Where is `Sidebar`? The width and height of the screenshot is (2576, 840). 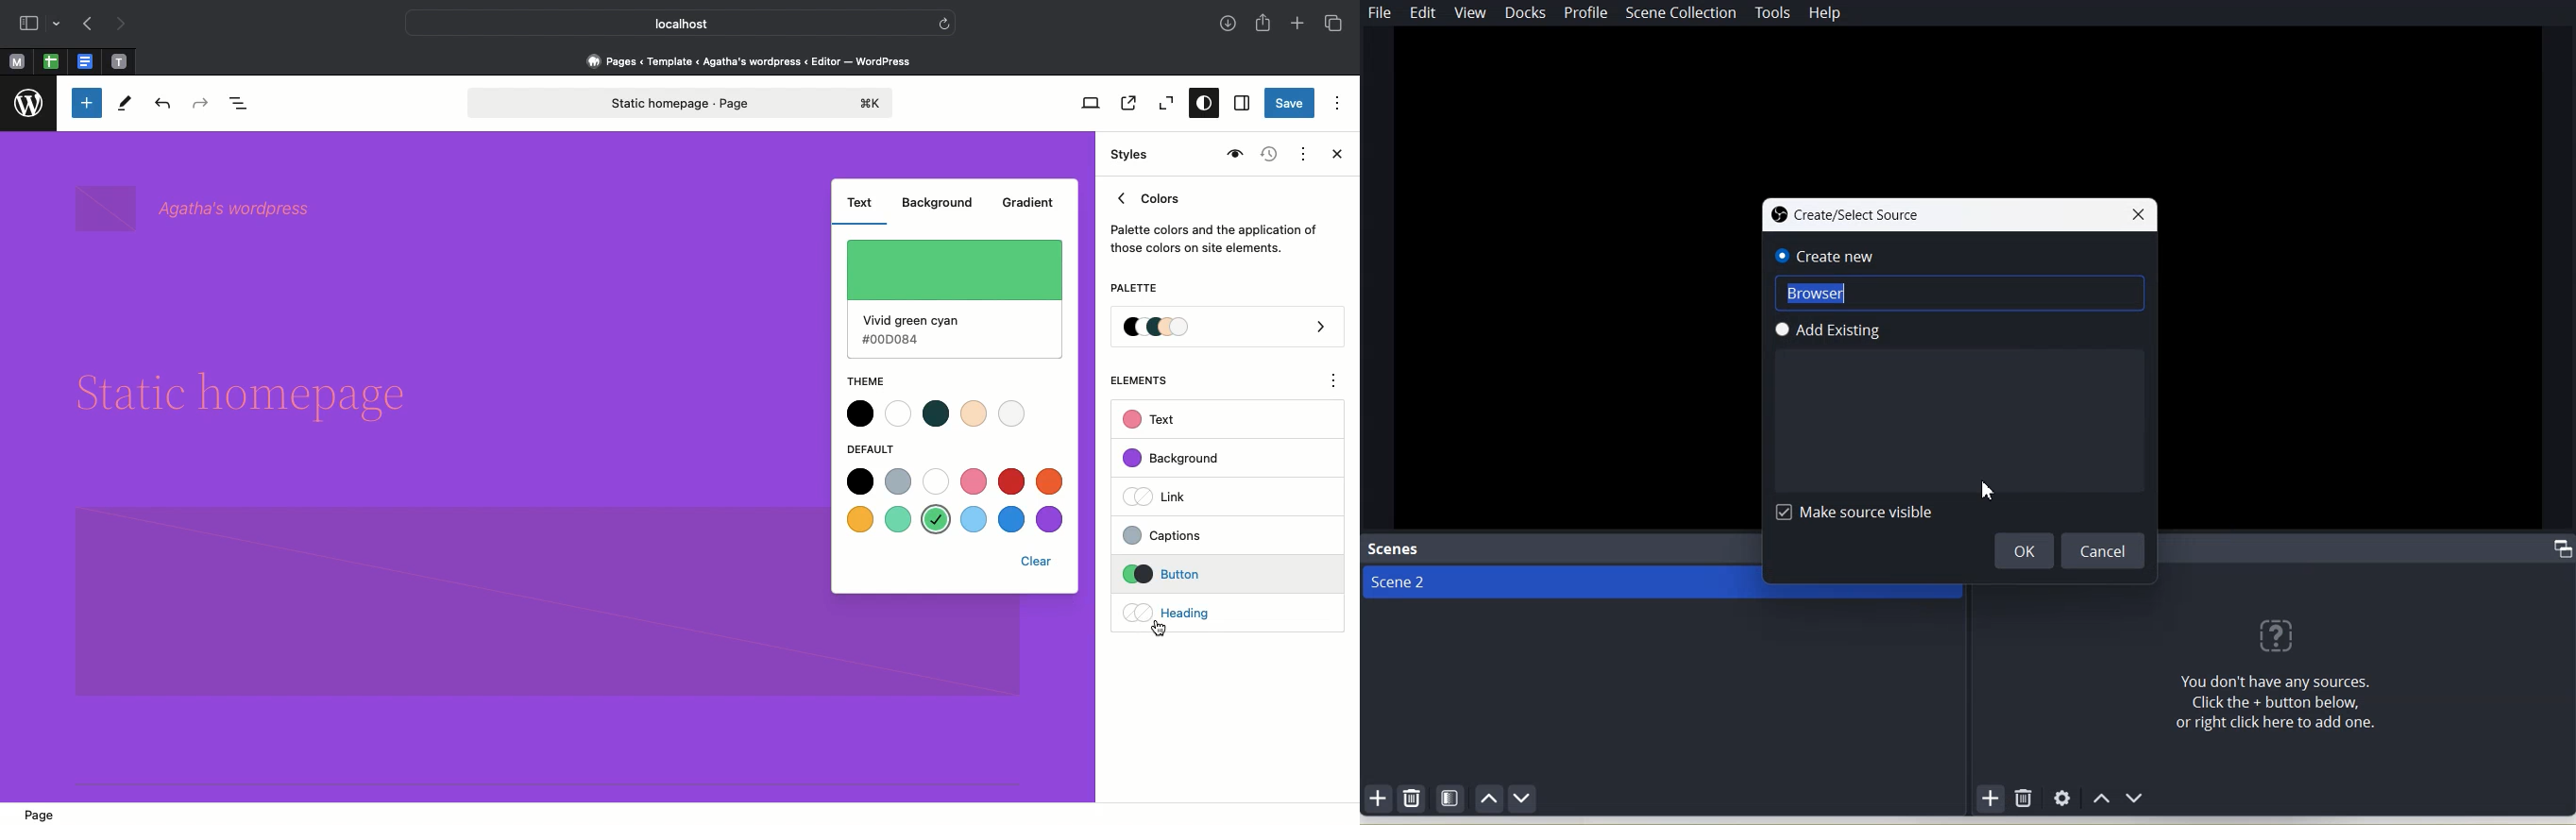 Sidebar is located at coordinates (28, 24).